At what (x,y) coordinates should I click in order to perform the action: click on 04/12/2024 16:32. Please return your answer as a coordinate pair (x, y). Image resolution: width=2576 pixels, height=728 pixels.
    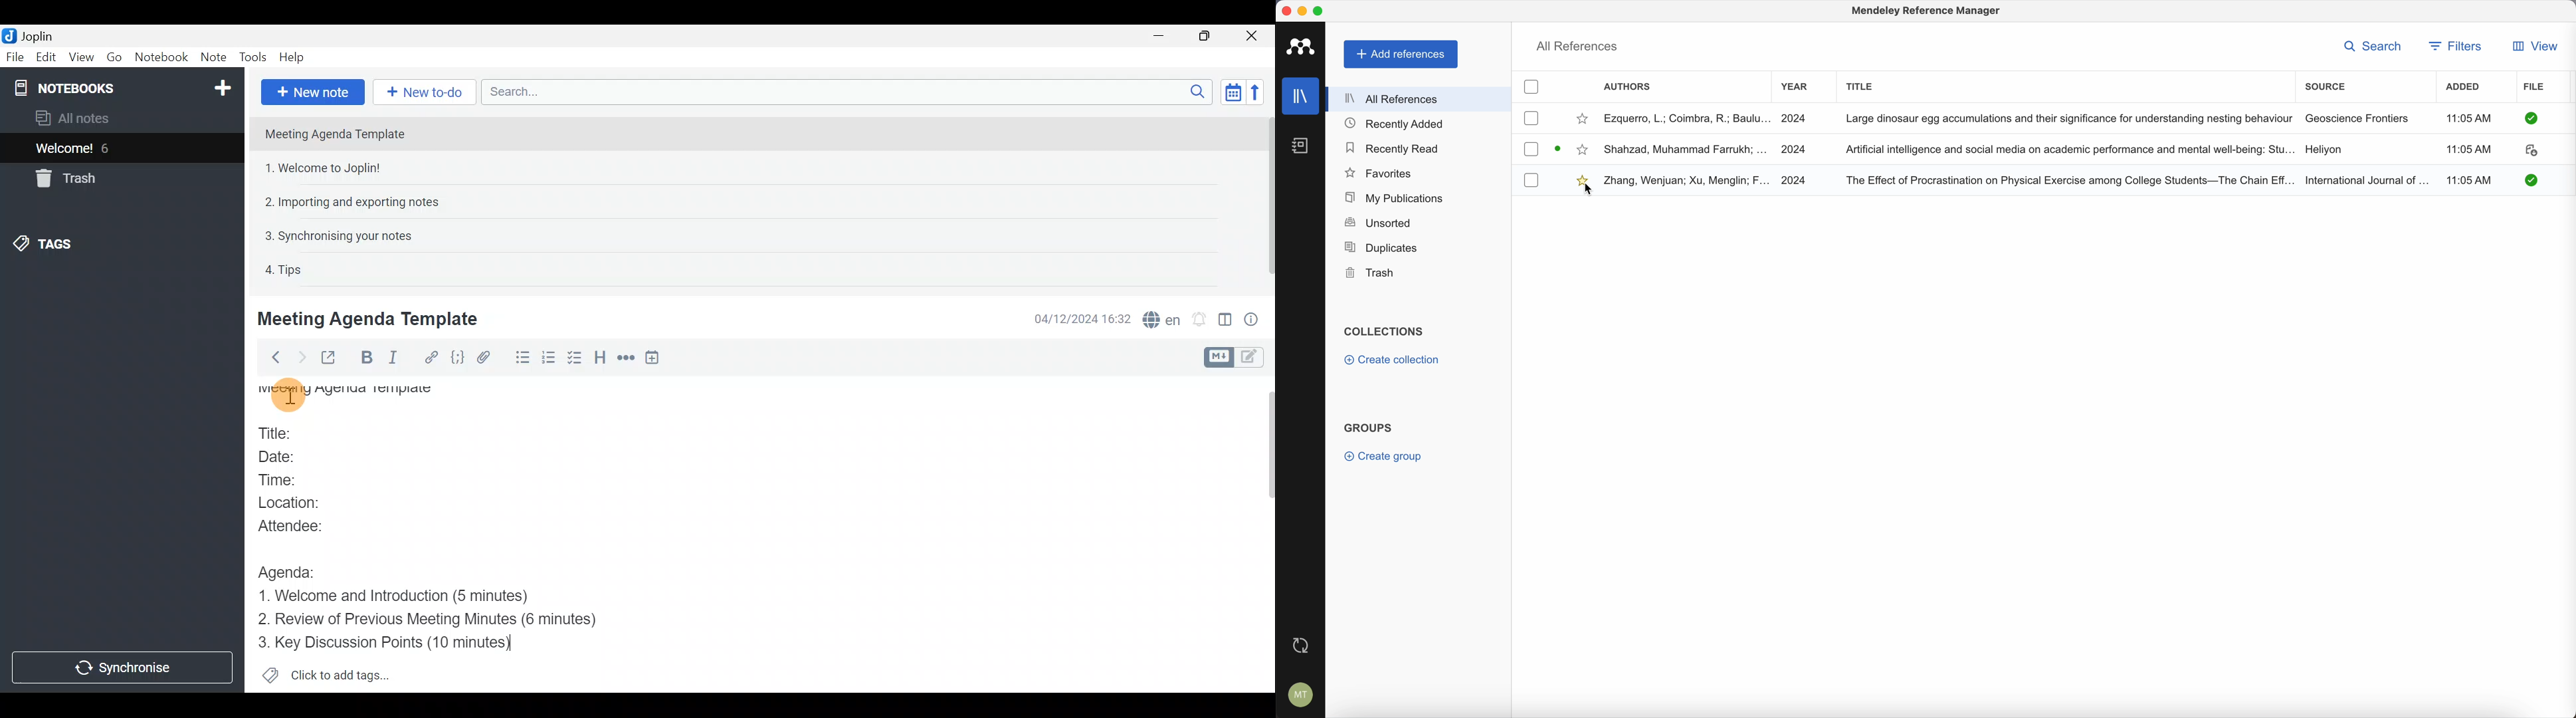
    Looking at the image, I should click on (1076, 318).